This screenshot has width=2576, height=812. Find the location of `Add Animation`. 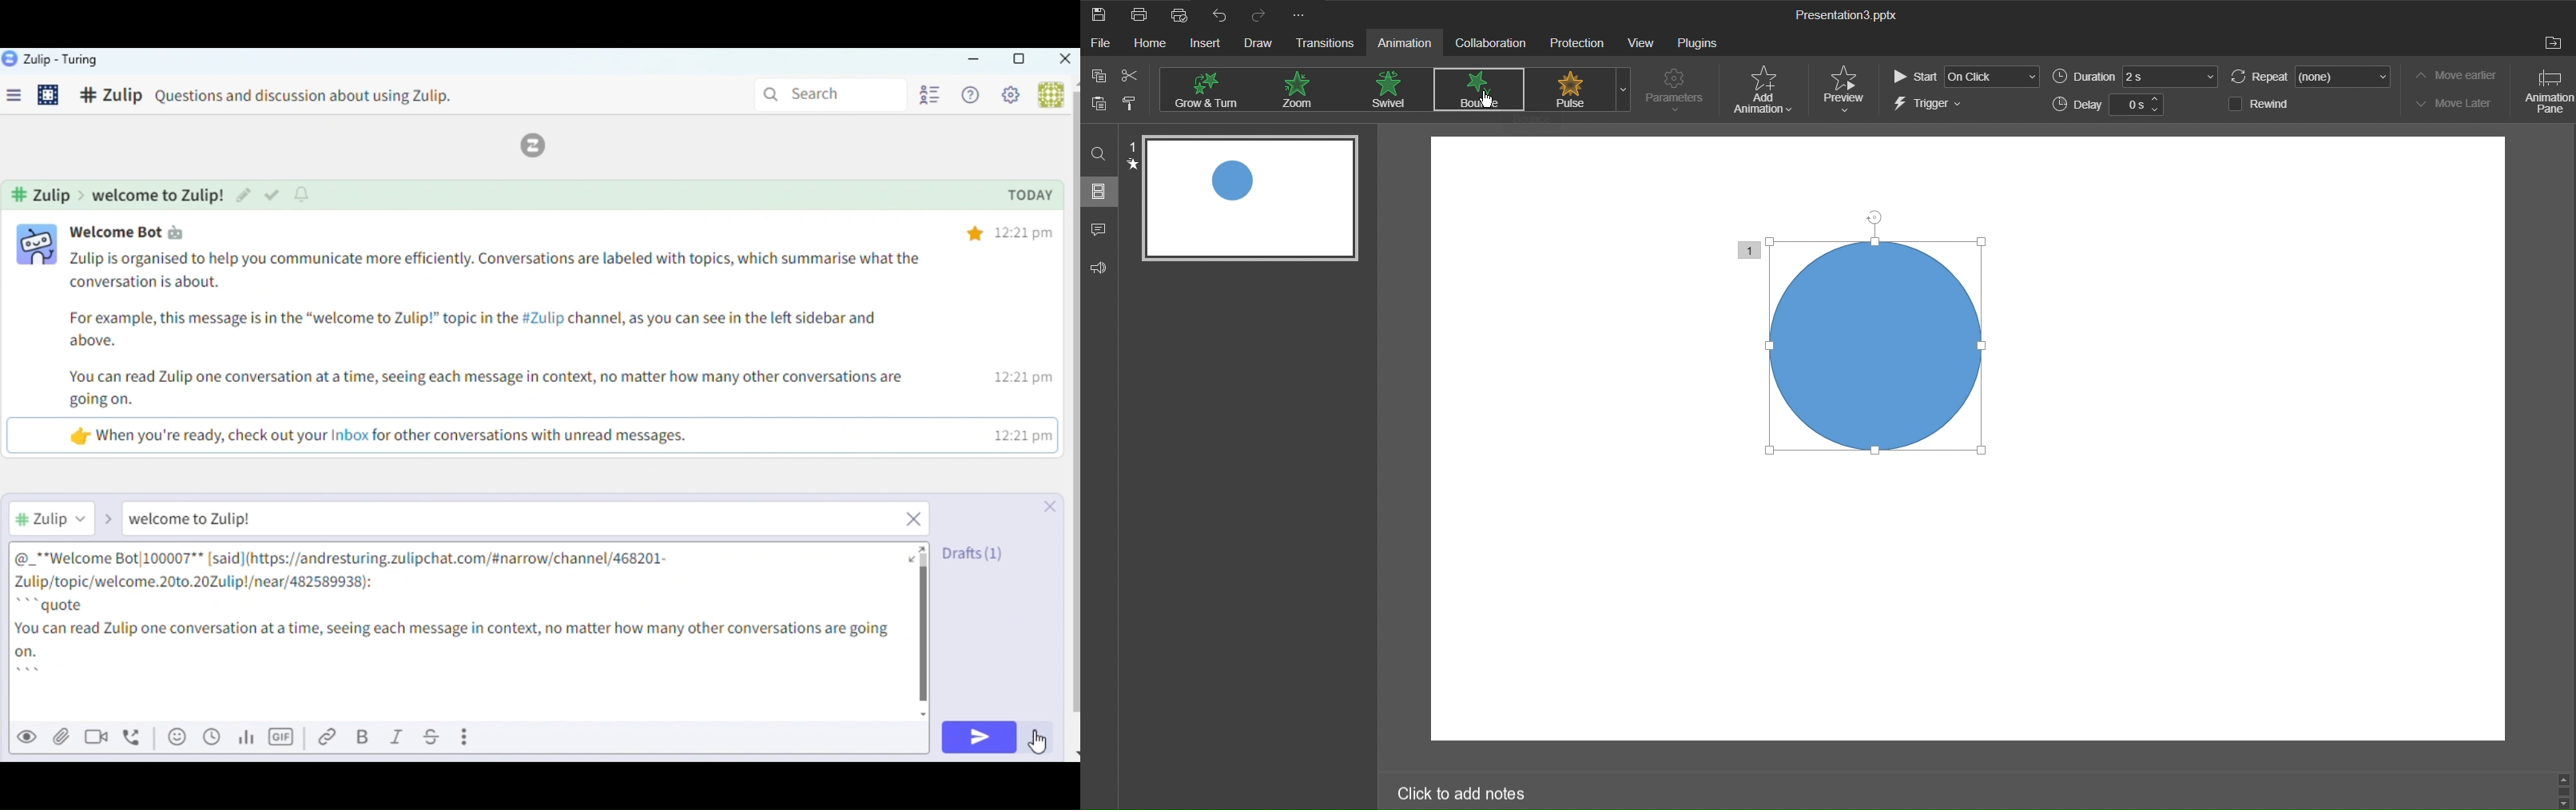

Add Animation is located at coordinates (1766, 91).